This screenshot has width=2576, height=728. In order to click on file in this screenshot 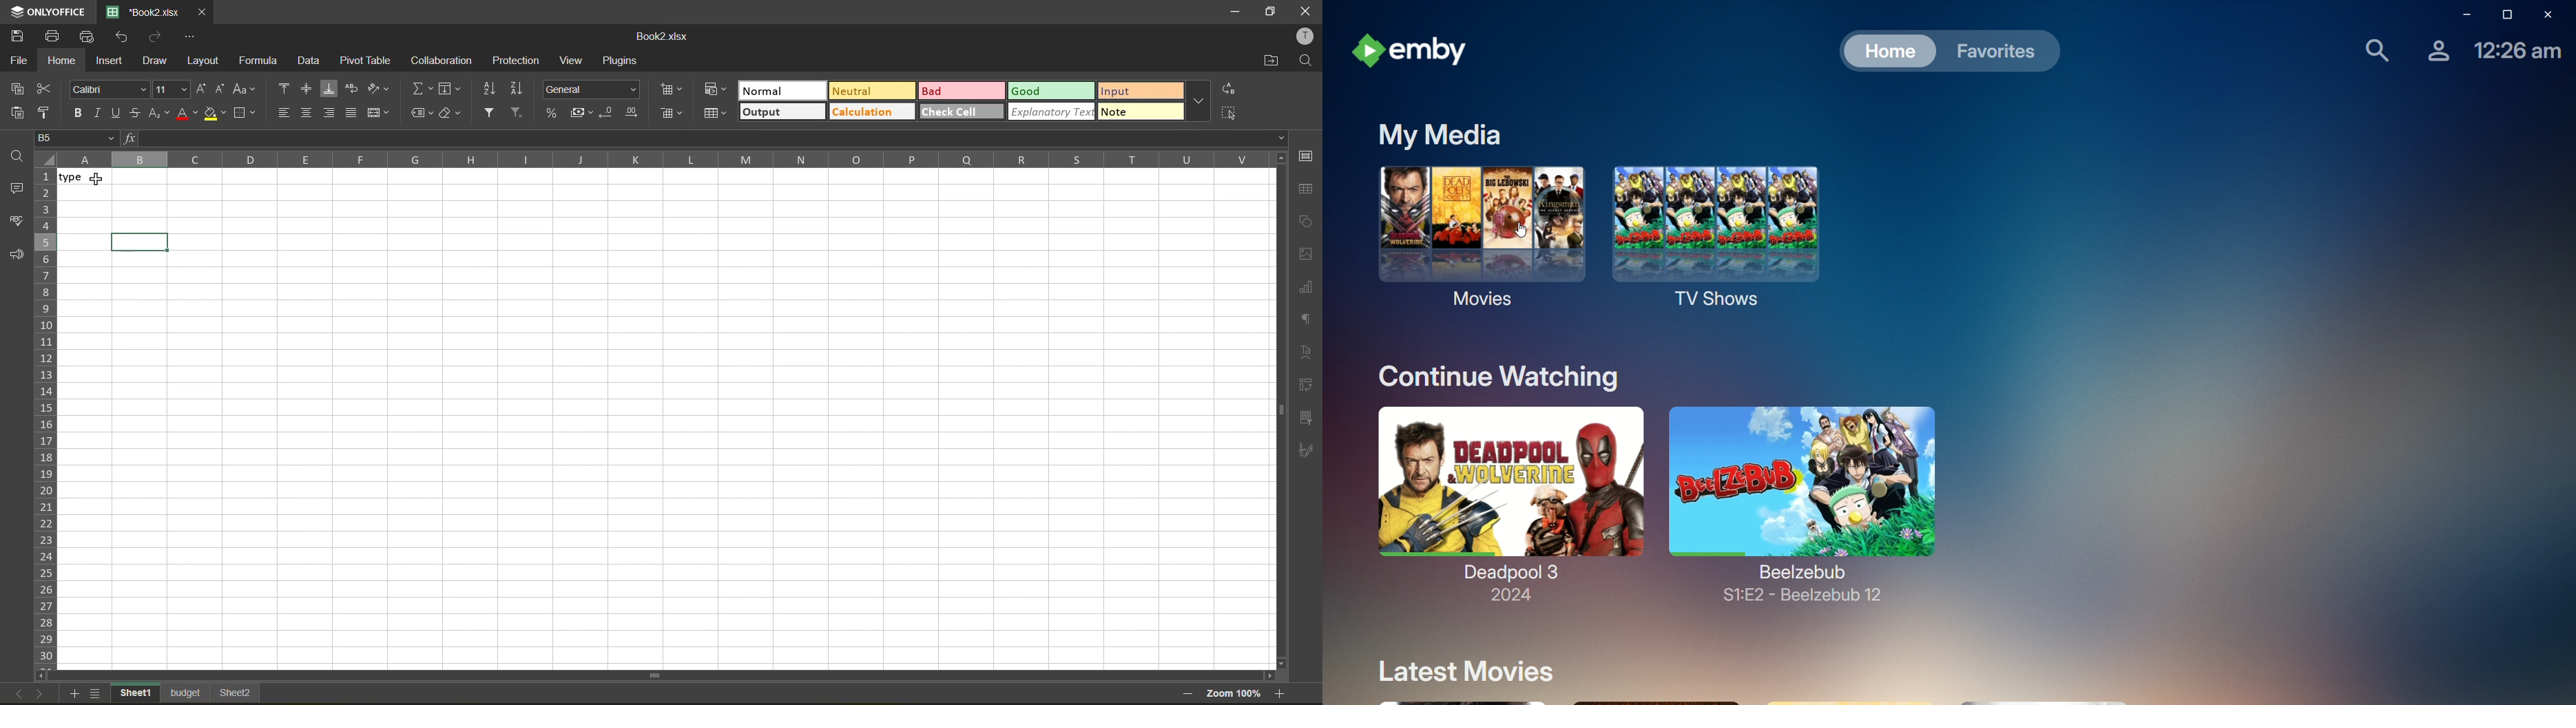, I will do `click(19, 61)`.